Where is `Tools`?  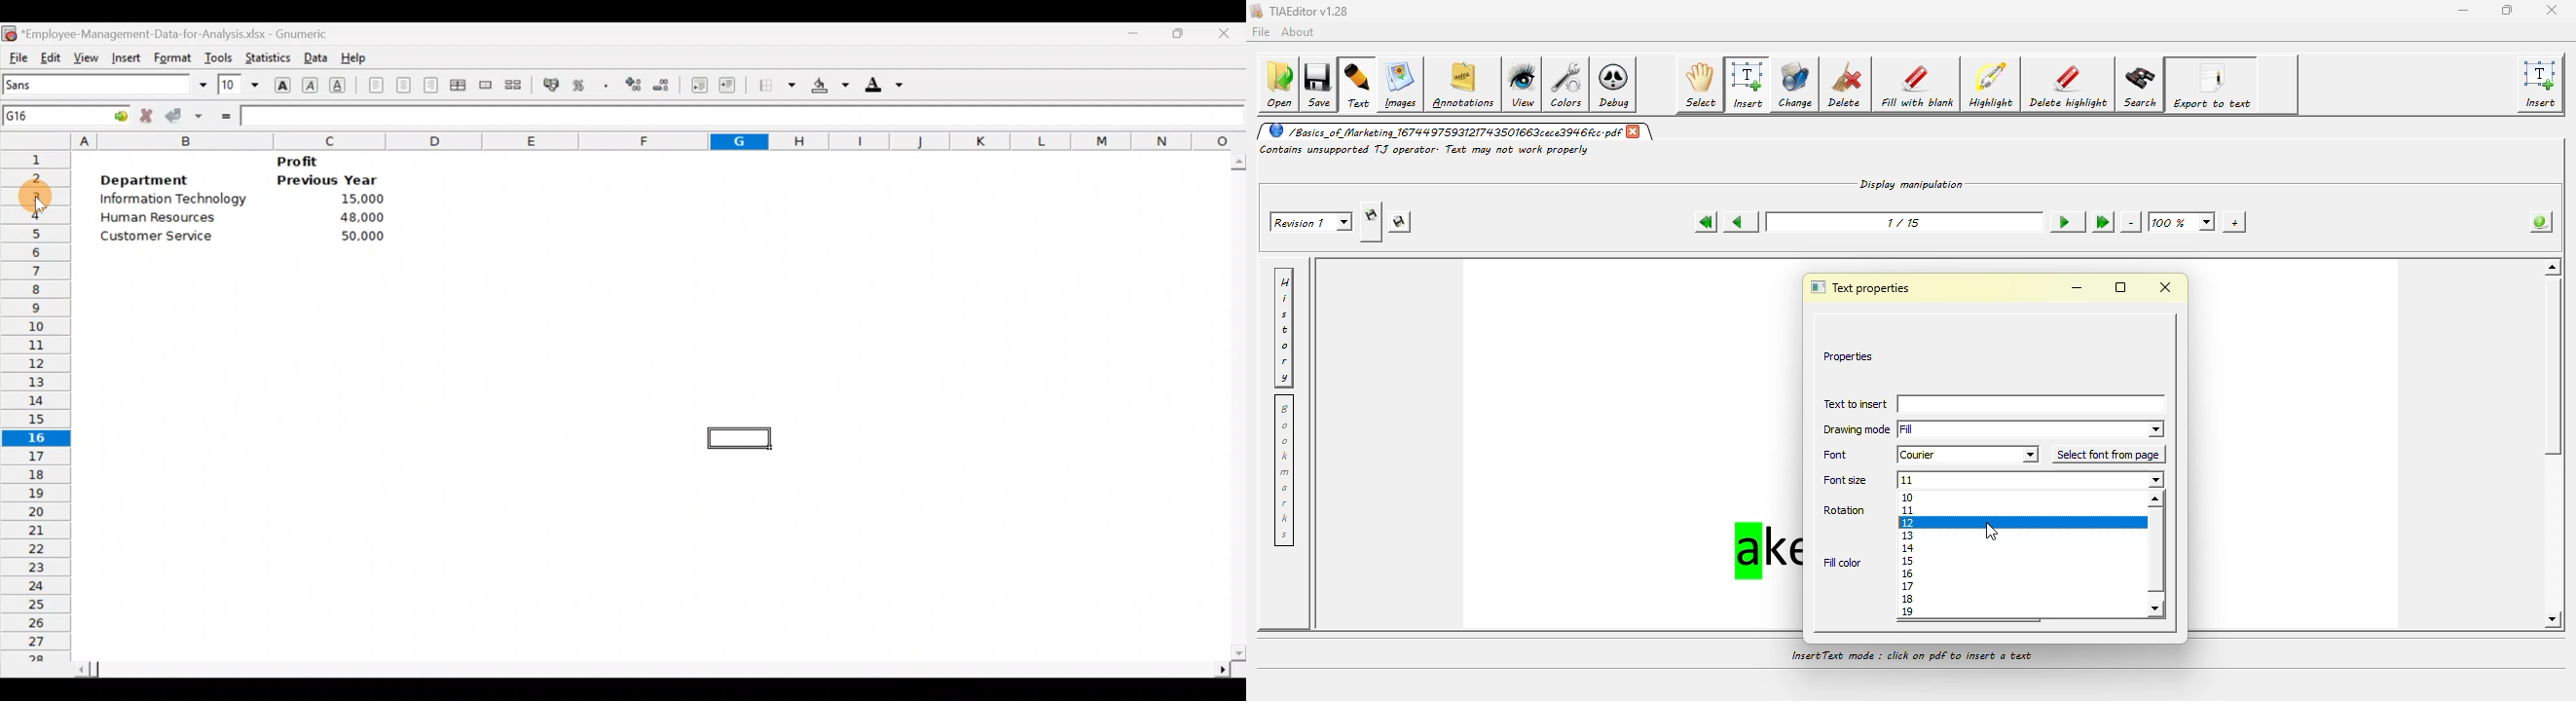
Tools is located at coordinates (218, 55).